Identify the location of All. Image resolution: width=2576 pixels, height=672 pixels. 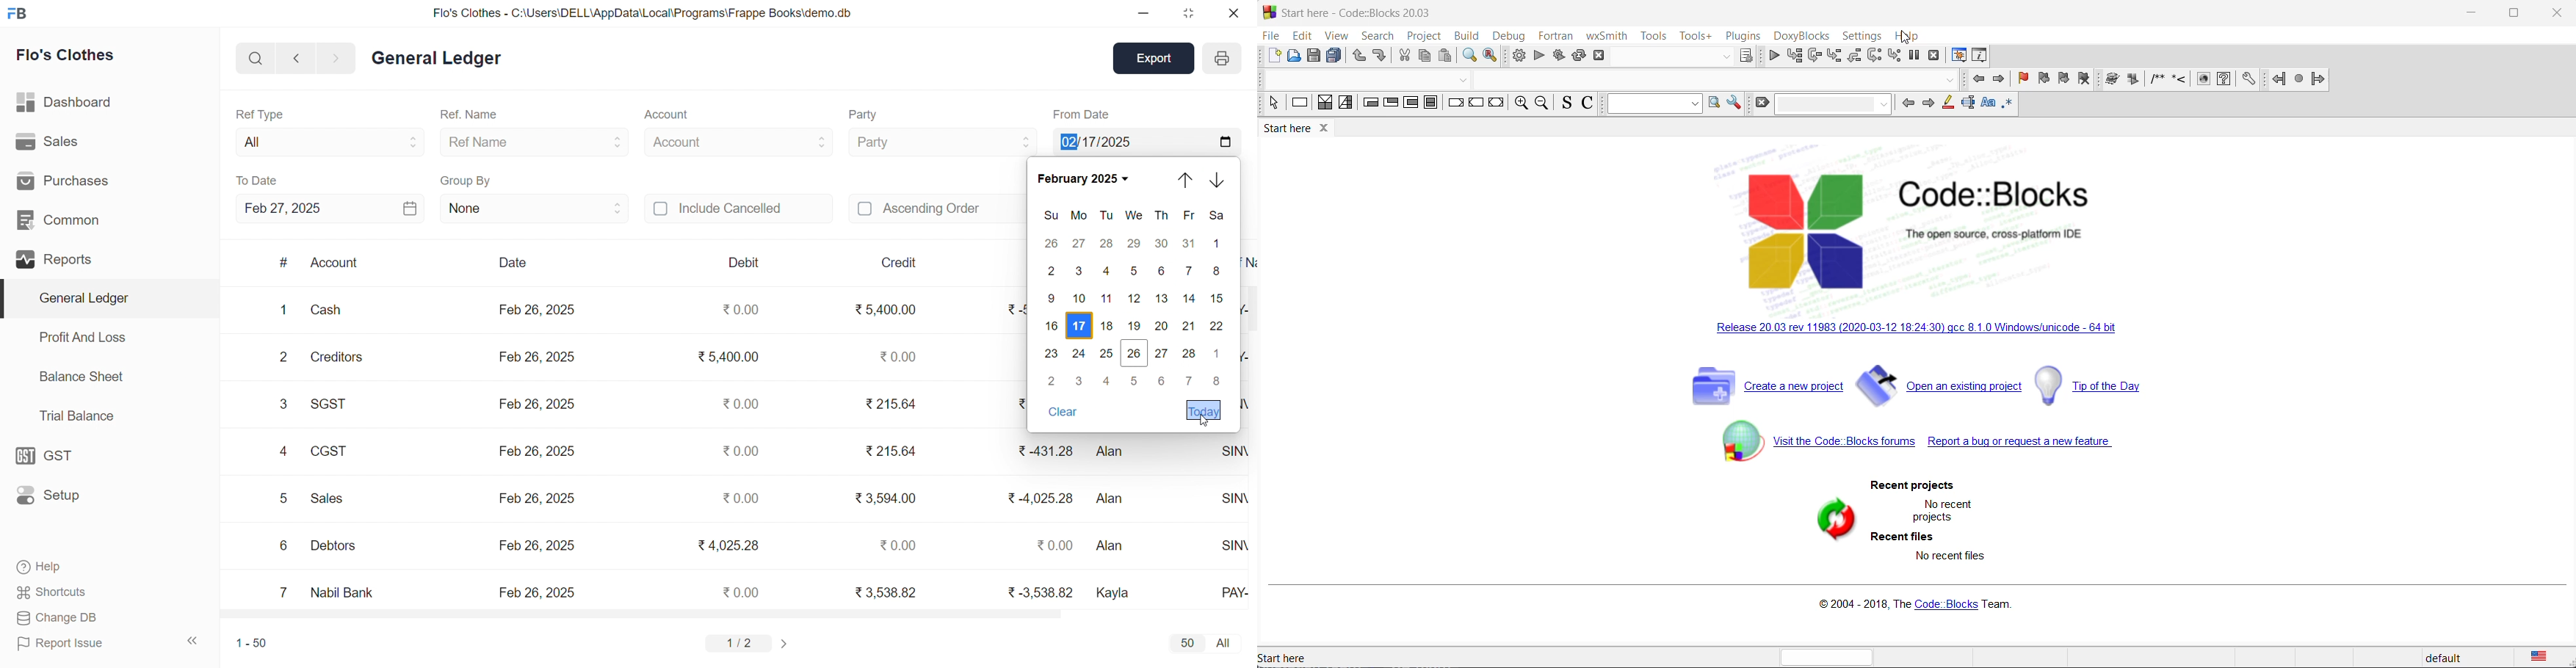
(326, 139).